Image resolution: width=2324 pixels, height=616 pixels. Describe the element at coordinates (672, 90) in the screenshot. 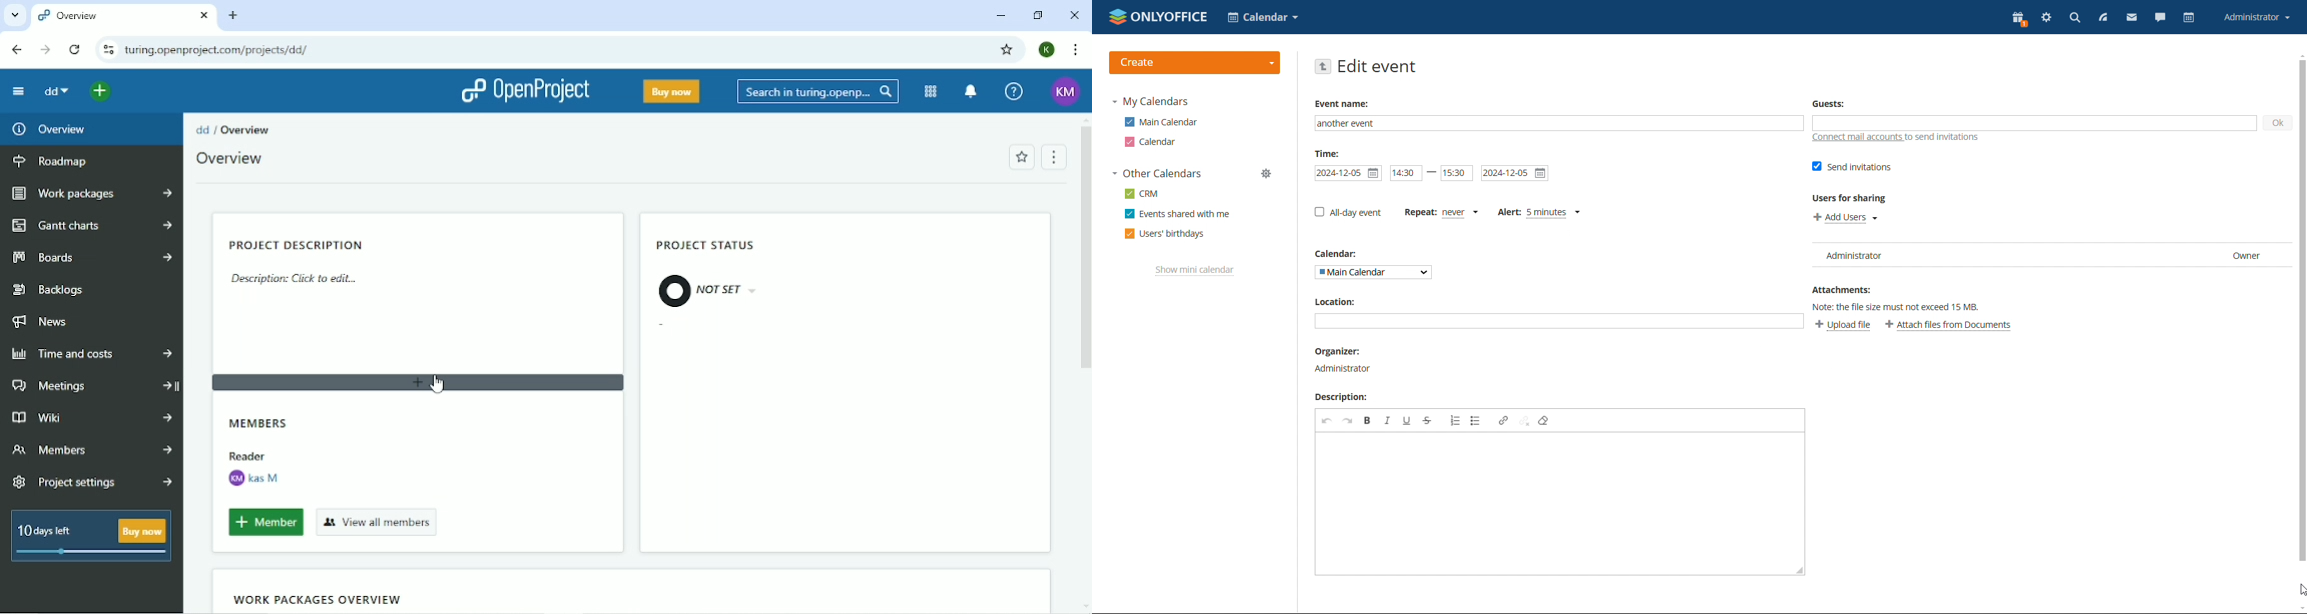

I see `Buy now` at that location.